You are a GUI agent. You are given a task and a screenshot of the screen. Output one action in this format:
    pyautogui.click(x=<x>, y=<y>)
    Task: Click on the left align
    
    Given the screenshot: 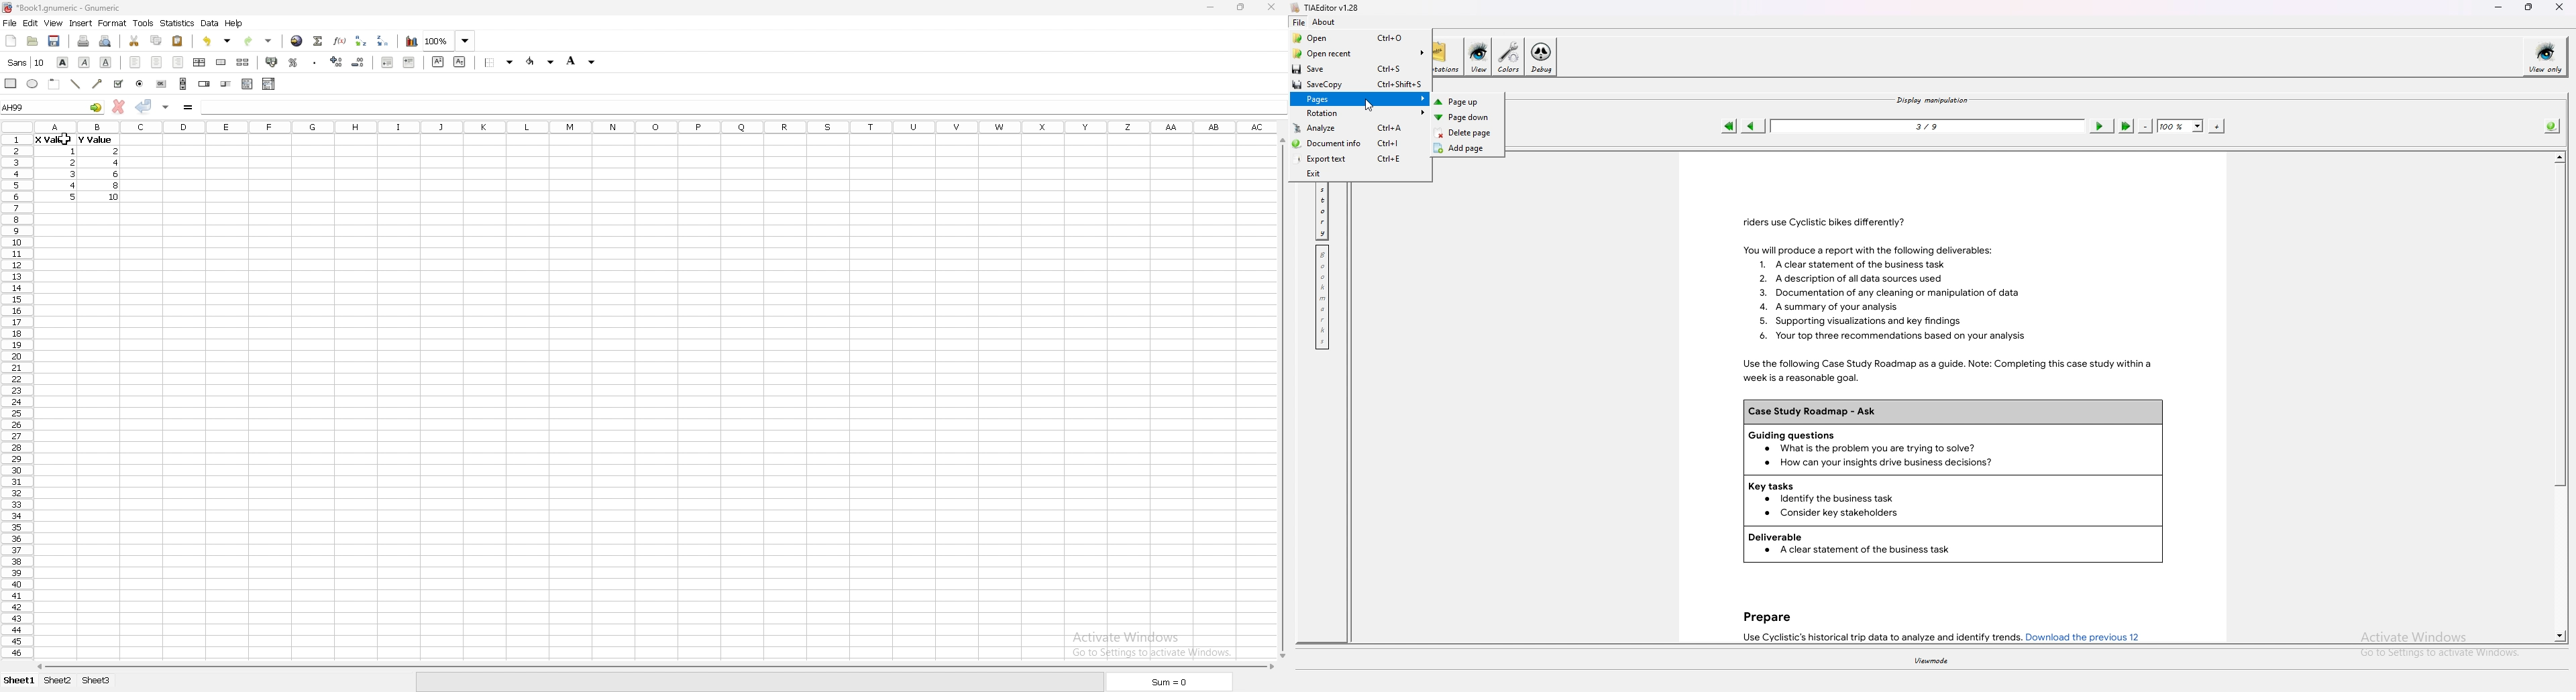 What is the action you would take?
    pyautogui.click(x=135, y=61)
    